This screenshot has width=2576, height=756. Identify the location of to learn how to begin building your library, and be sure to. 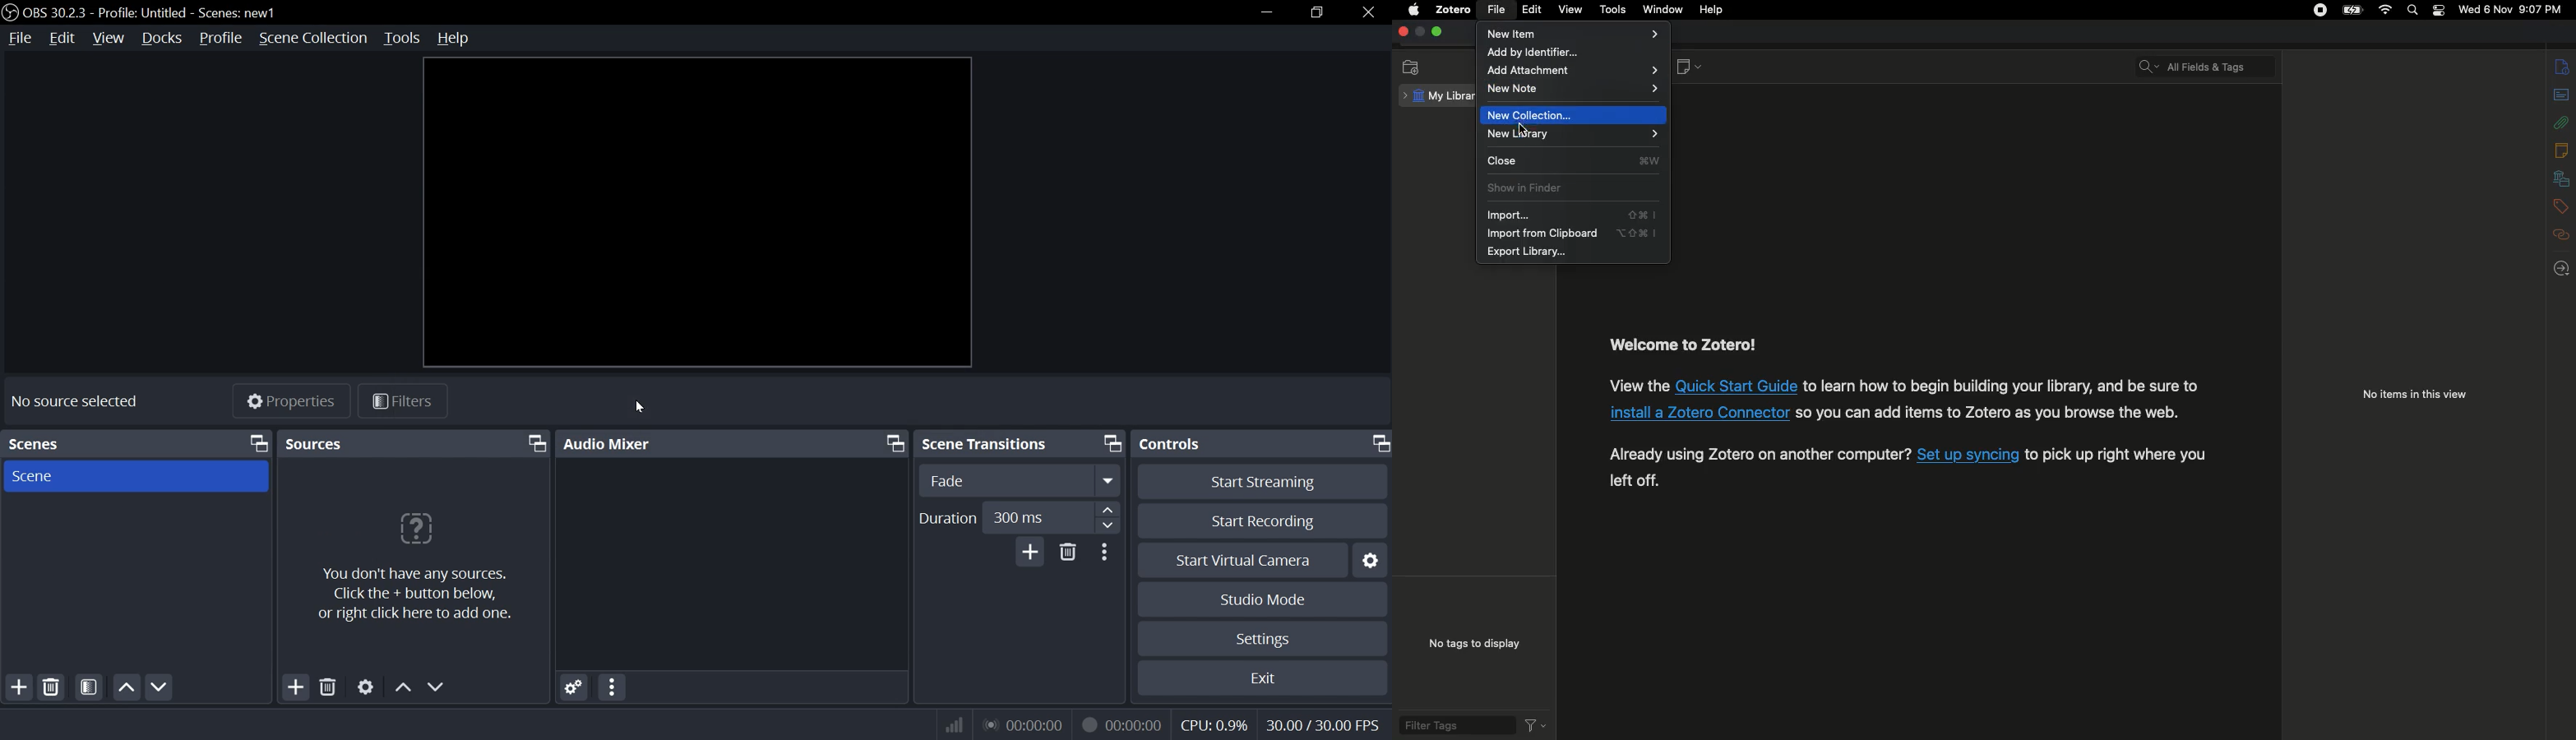
(2001, 386).